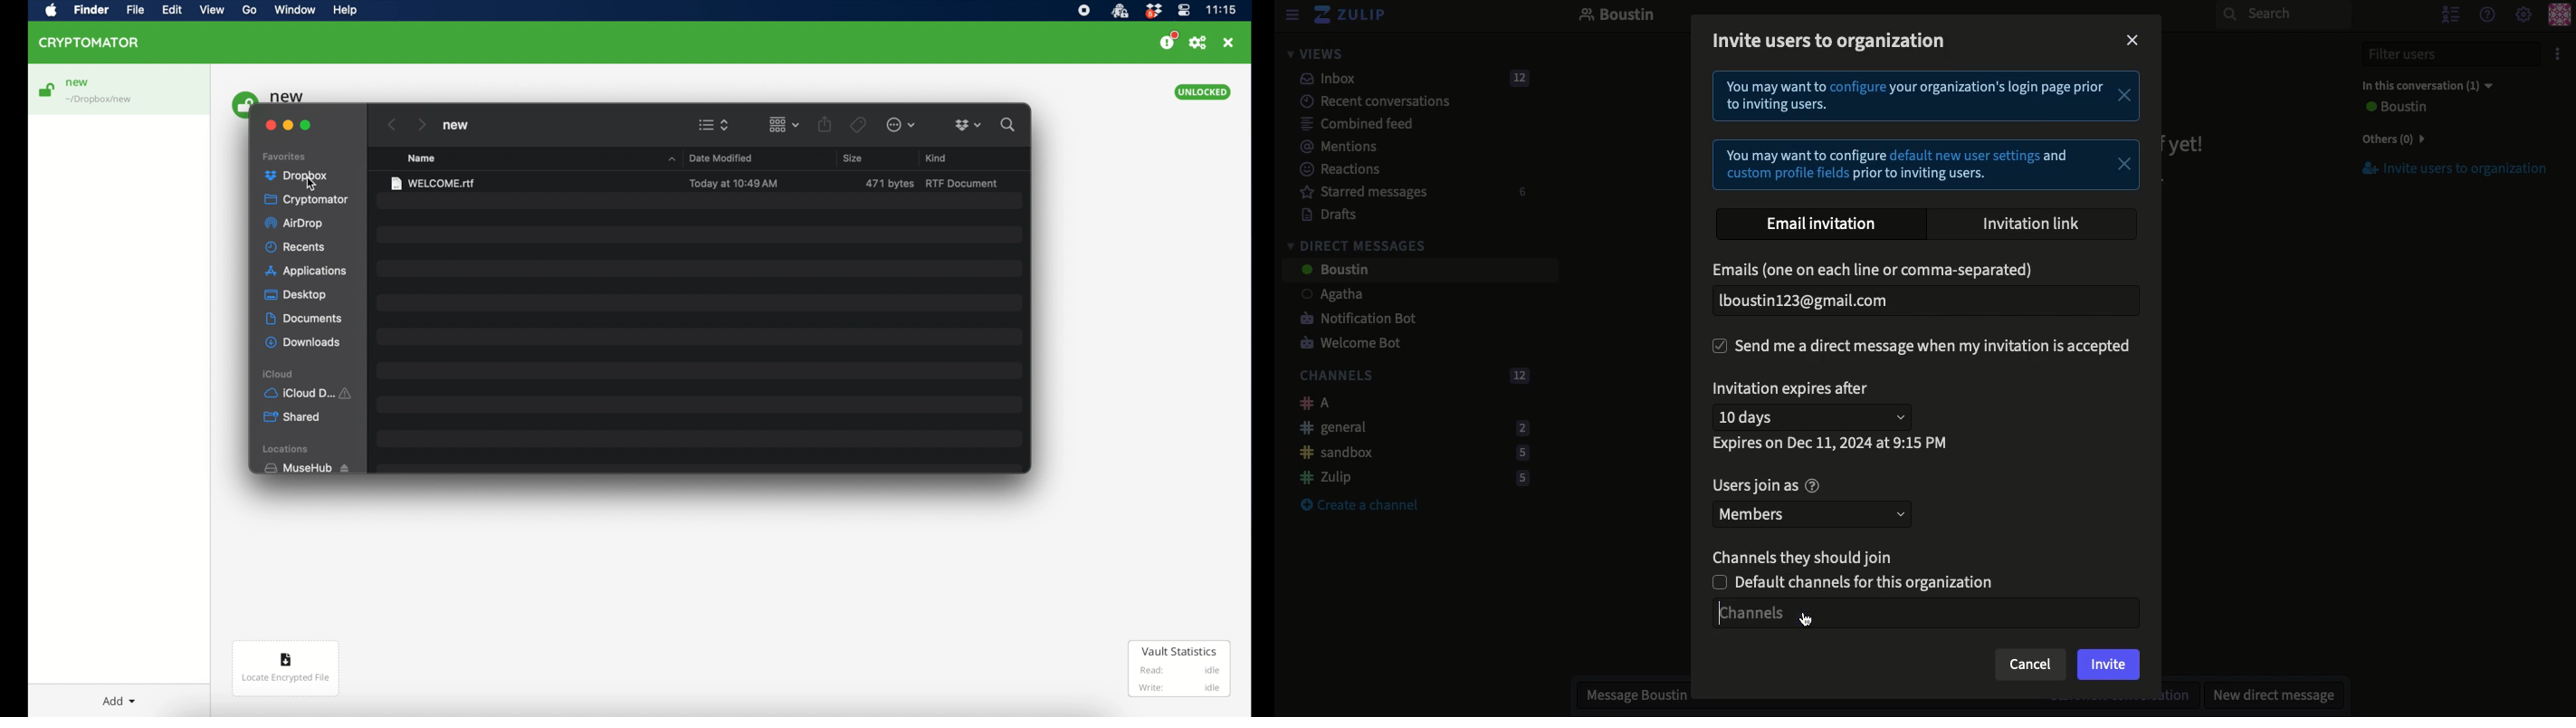 The height and width of the screenshot is (728, 2576). Describe the element at coordinates (2109, 666) in the screenshot. I see `Invite` at that location.